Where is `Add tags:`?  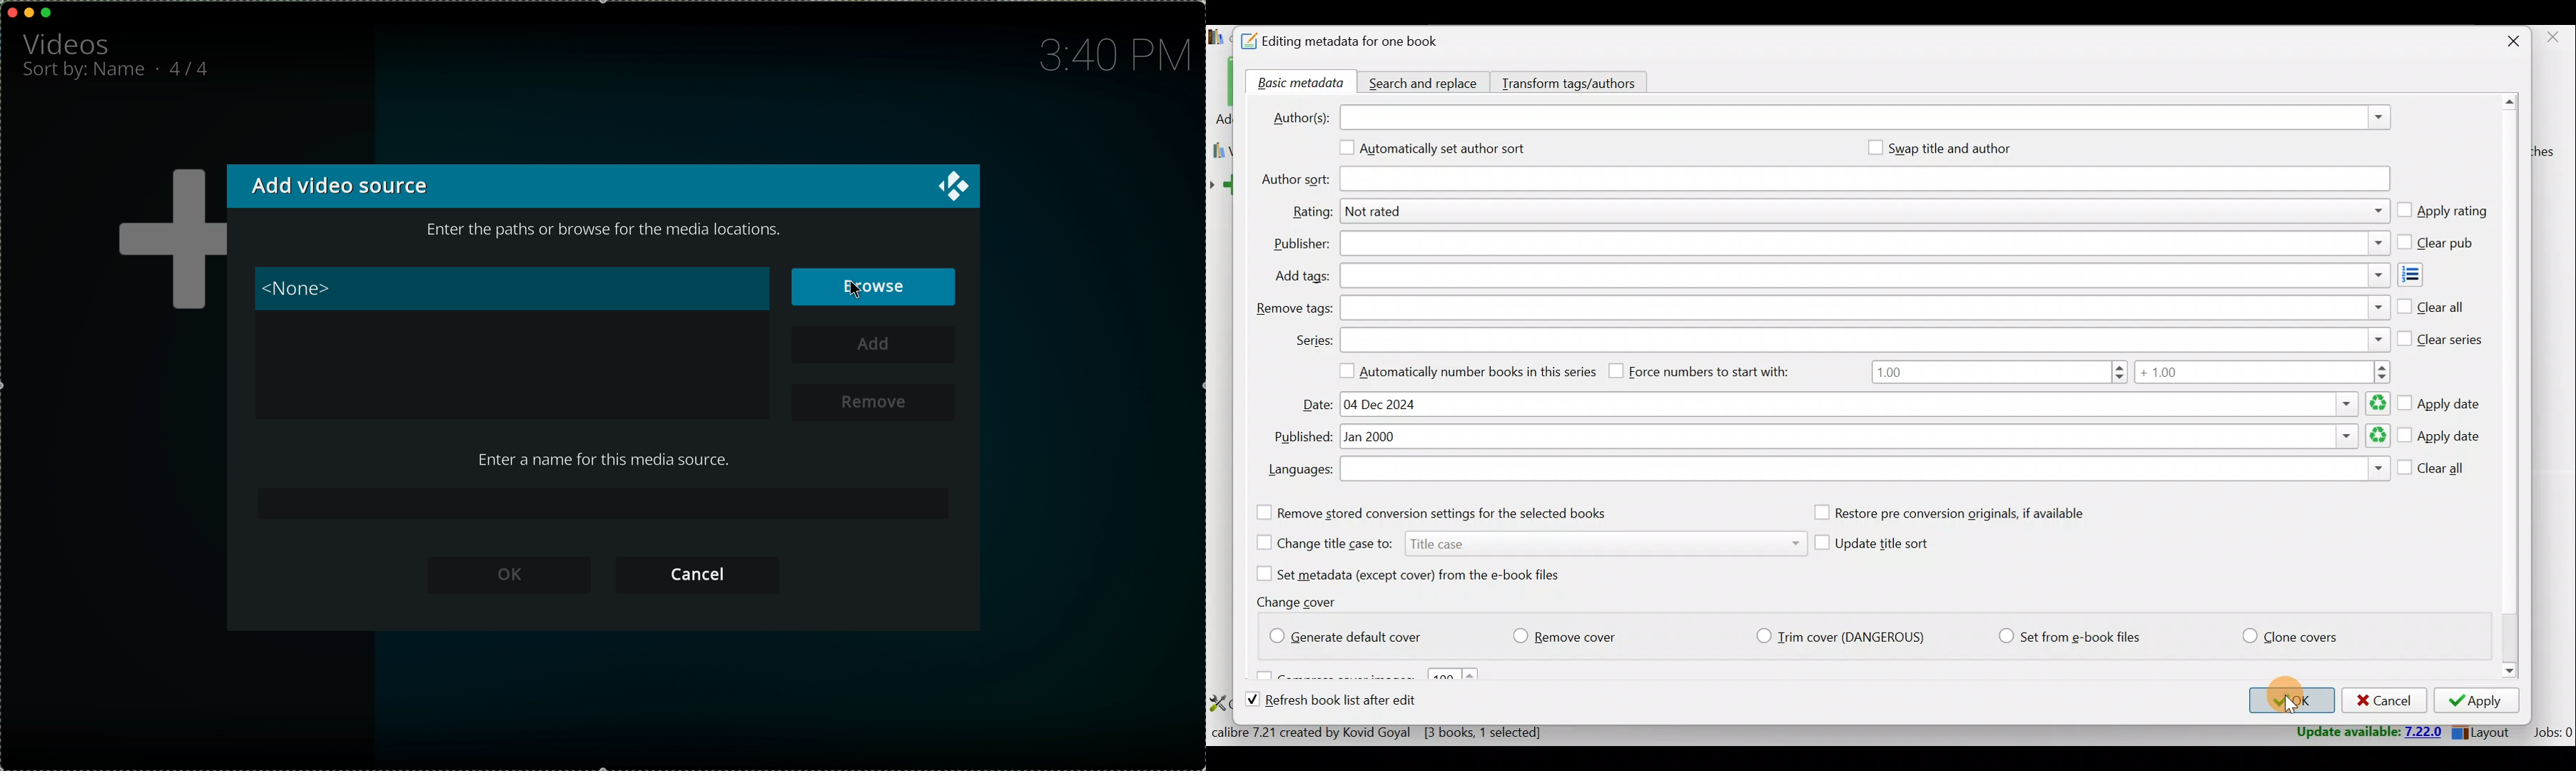
Add tags: is located at coordinates (1302, 276).